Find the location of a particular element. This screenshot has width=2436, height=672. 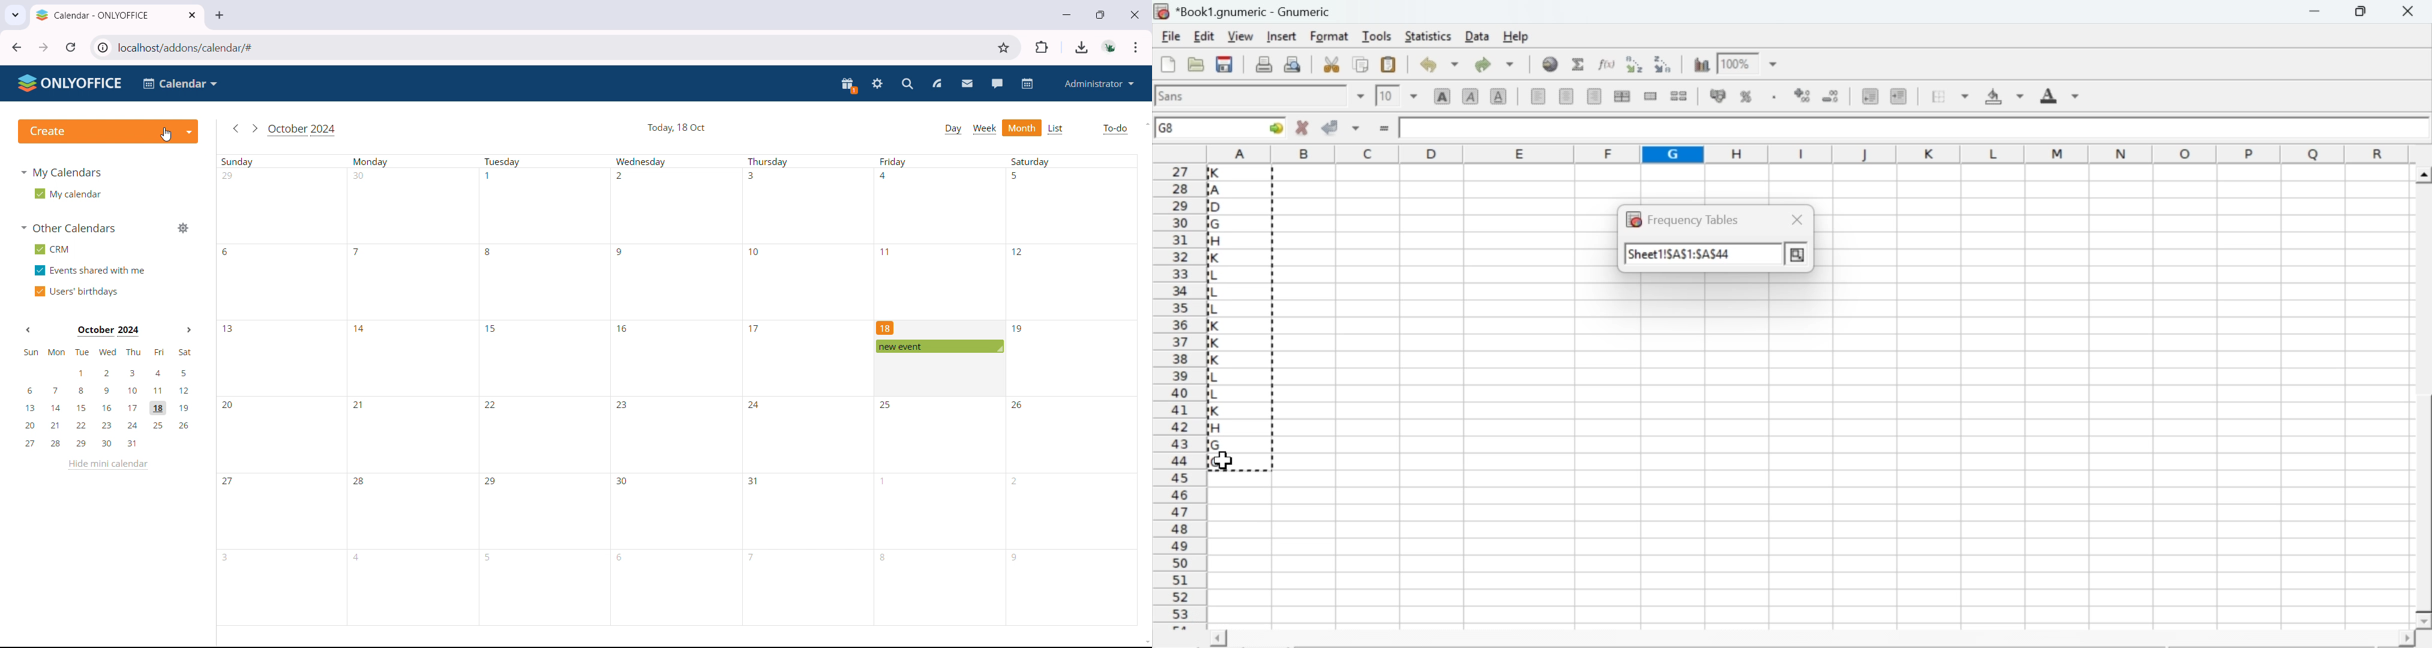

Sort the selected region in descending order based on the first column selected is located at coordinates (1664, 62).